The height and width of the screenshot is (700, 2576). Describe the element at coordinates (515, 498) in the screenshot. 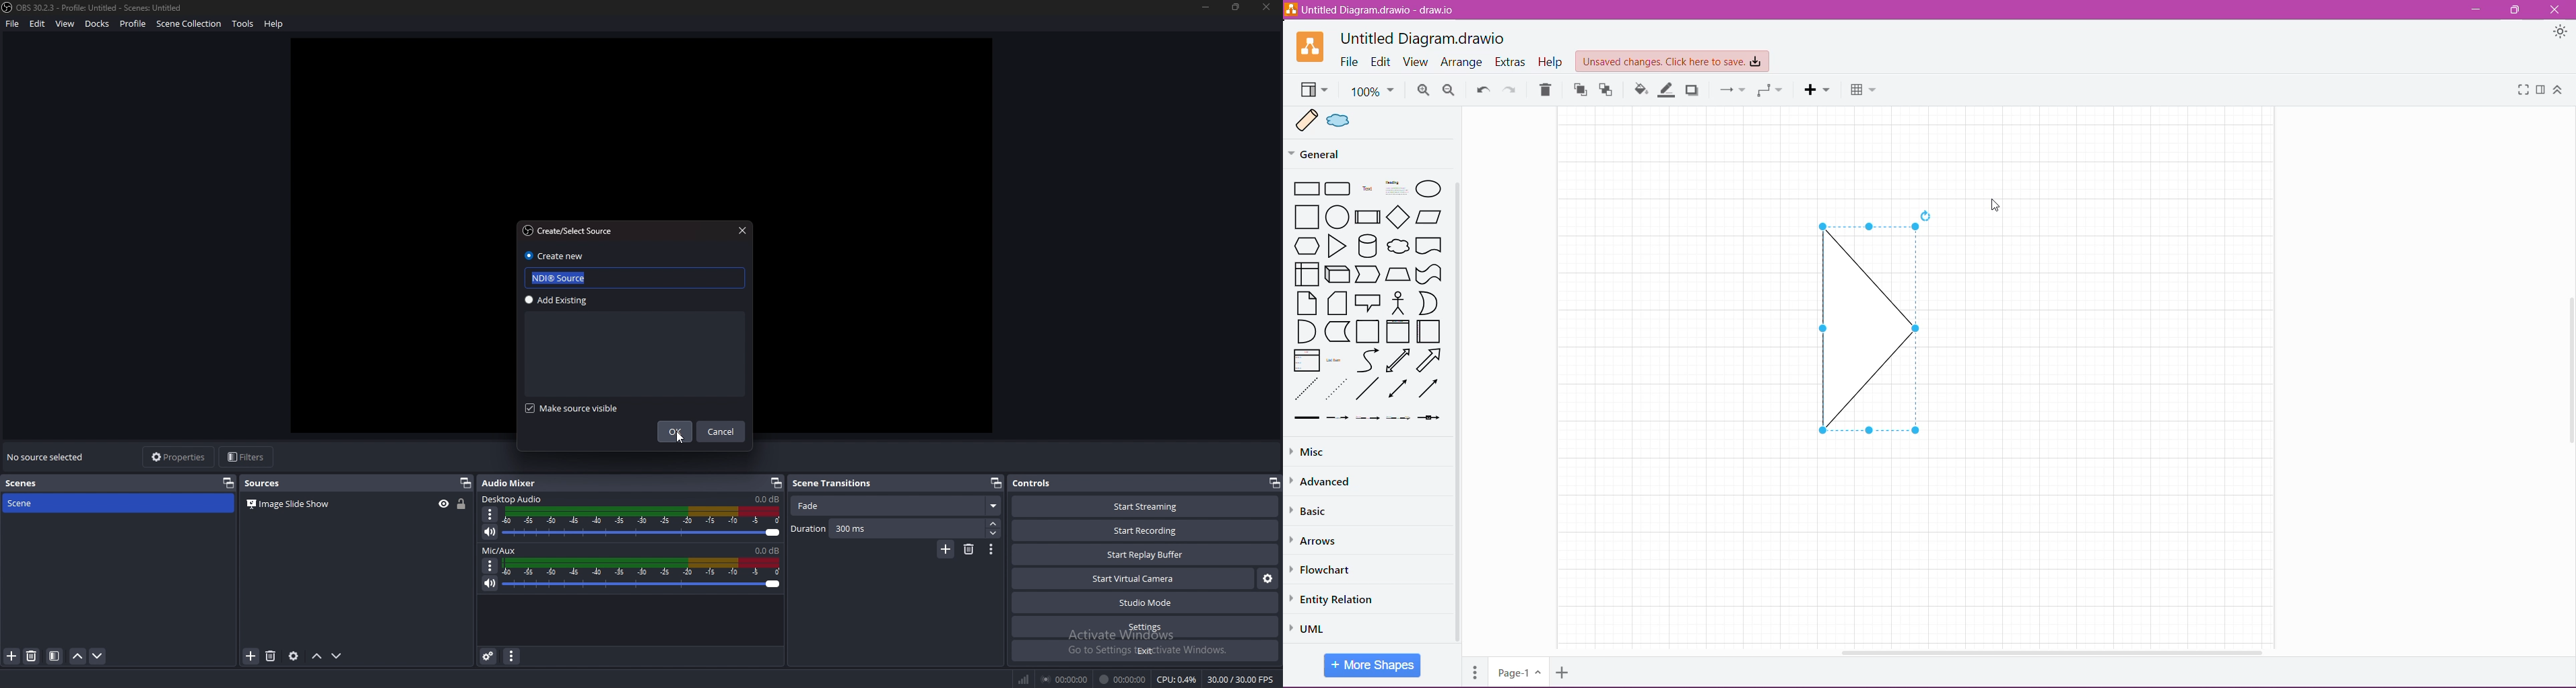

I see `desktop audio` at that location.